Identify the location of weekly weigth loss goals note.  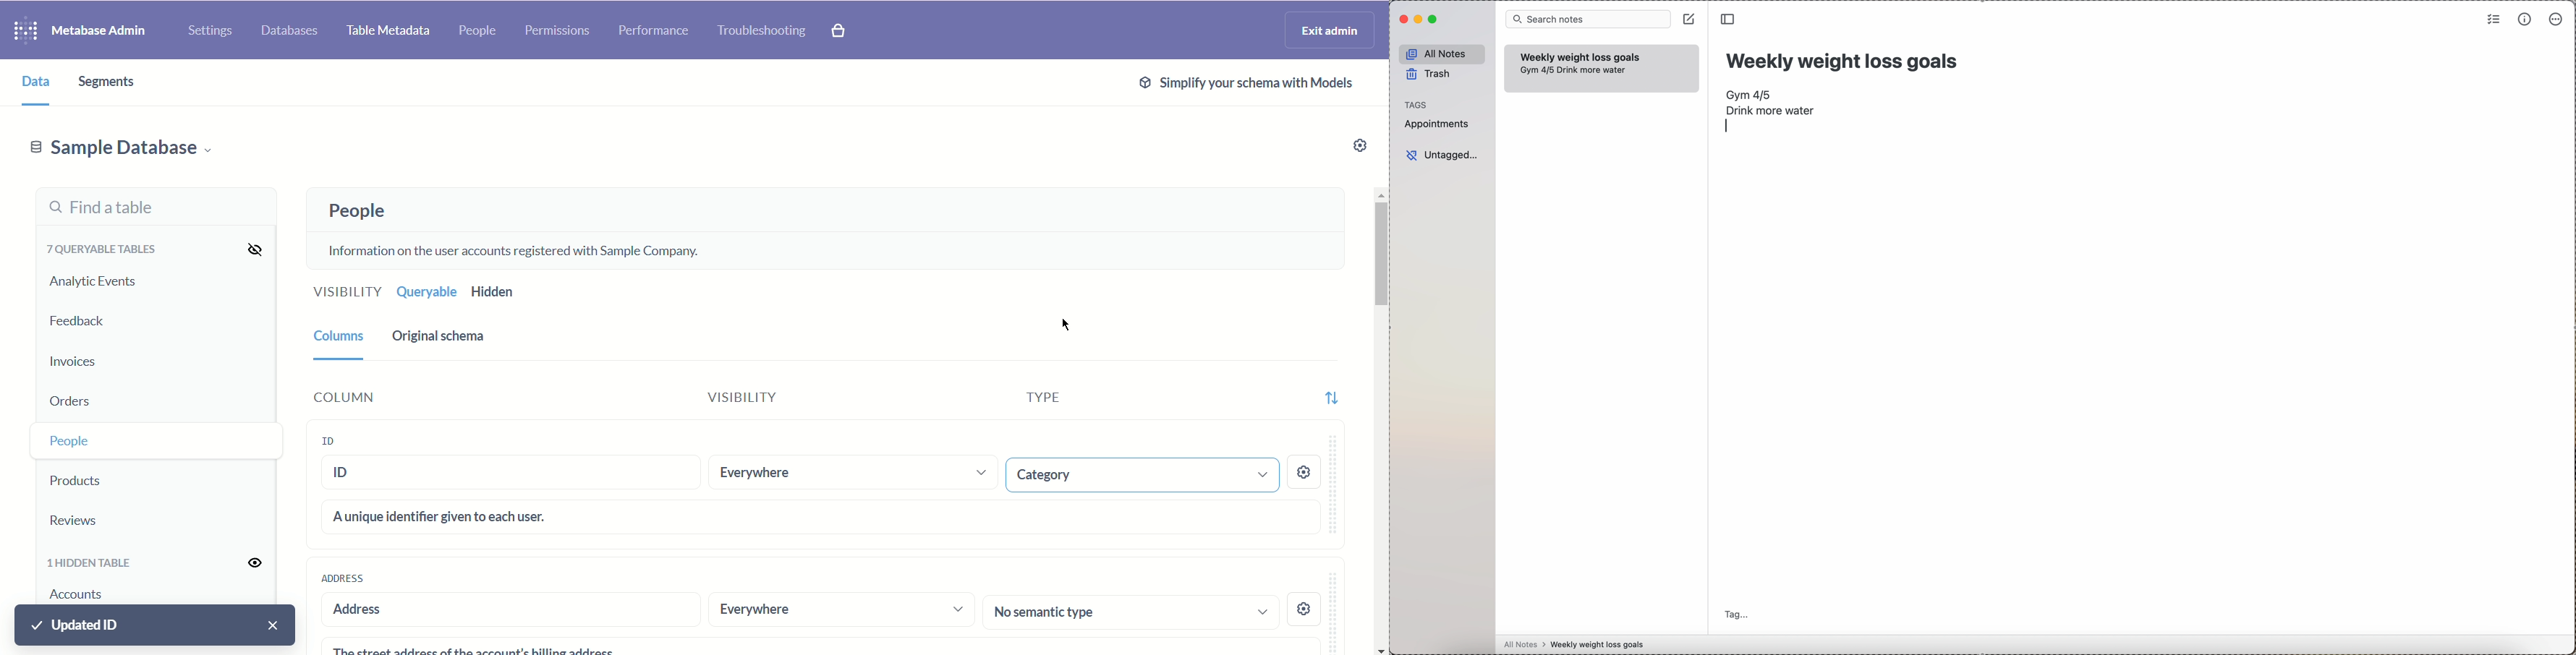
(1581, 56).